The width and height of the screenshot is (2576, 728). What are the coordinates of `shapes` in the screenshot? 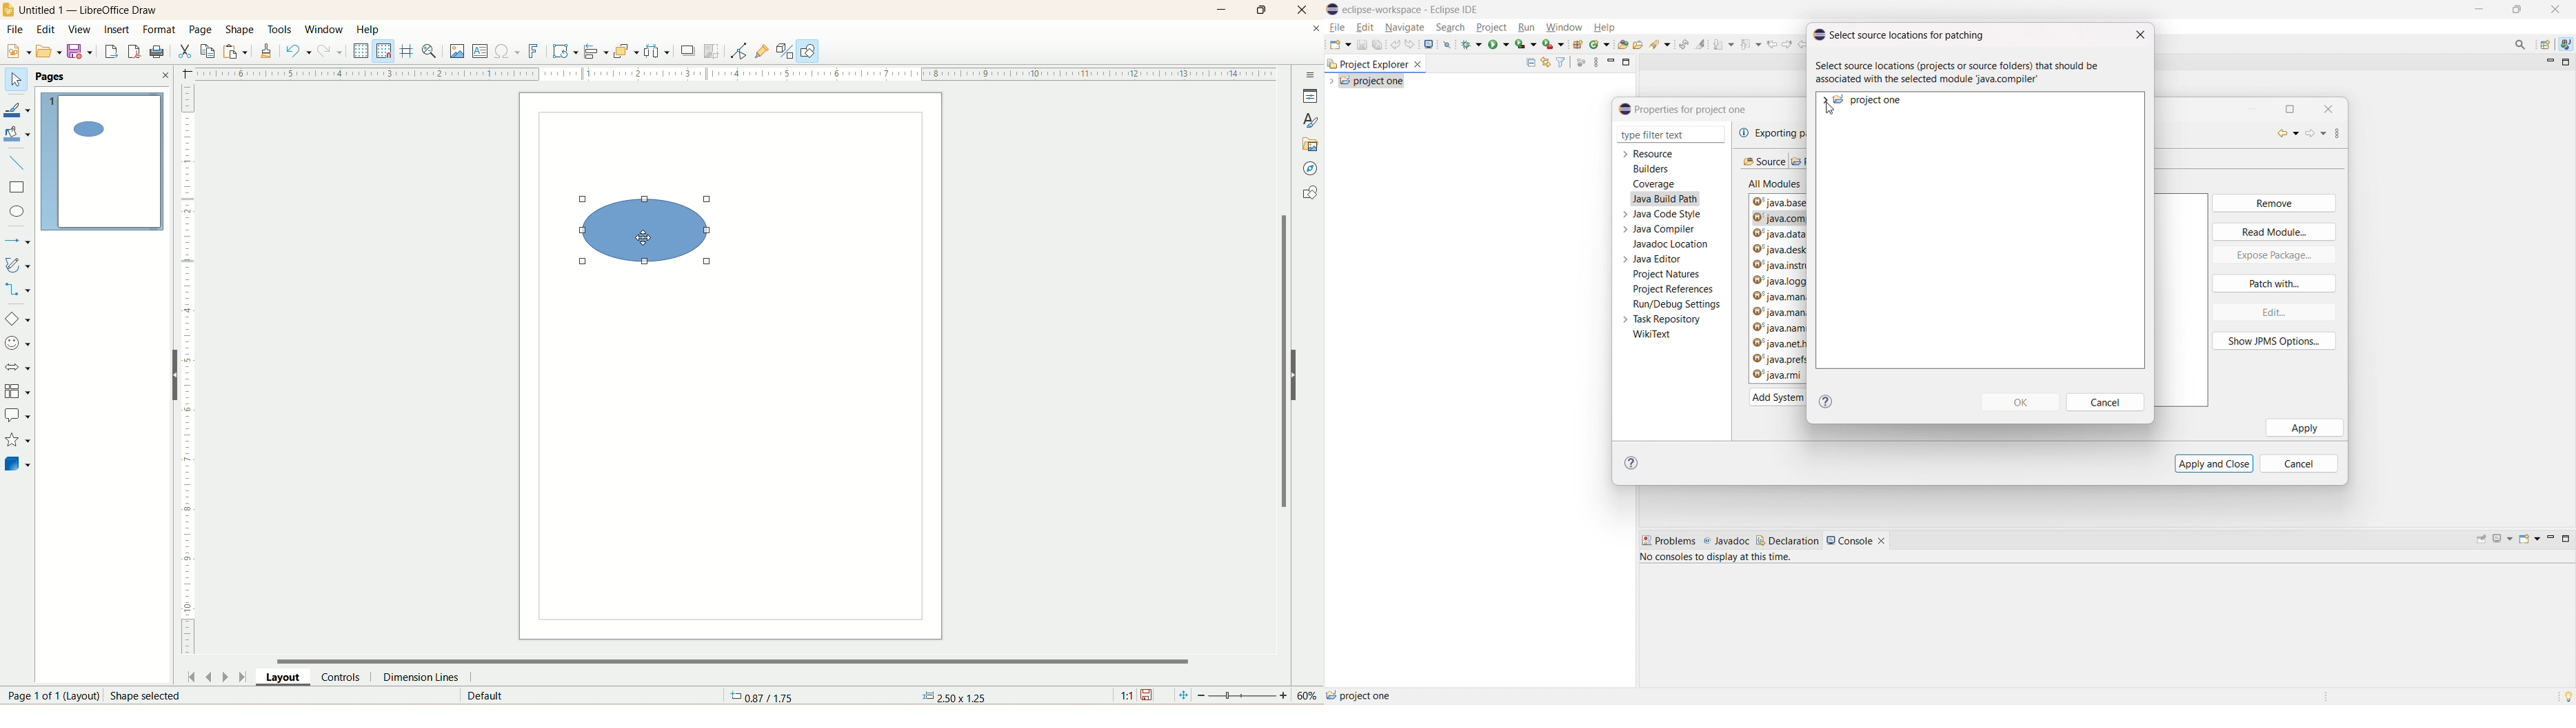 It's located at (1308, 192).